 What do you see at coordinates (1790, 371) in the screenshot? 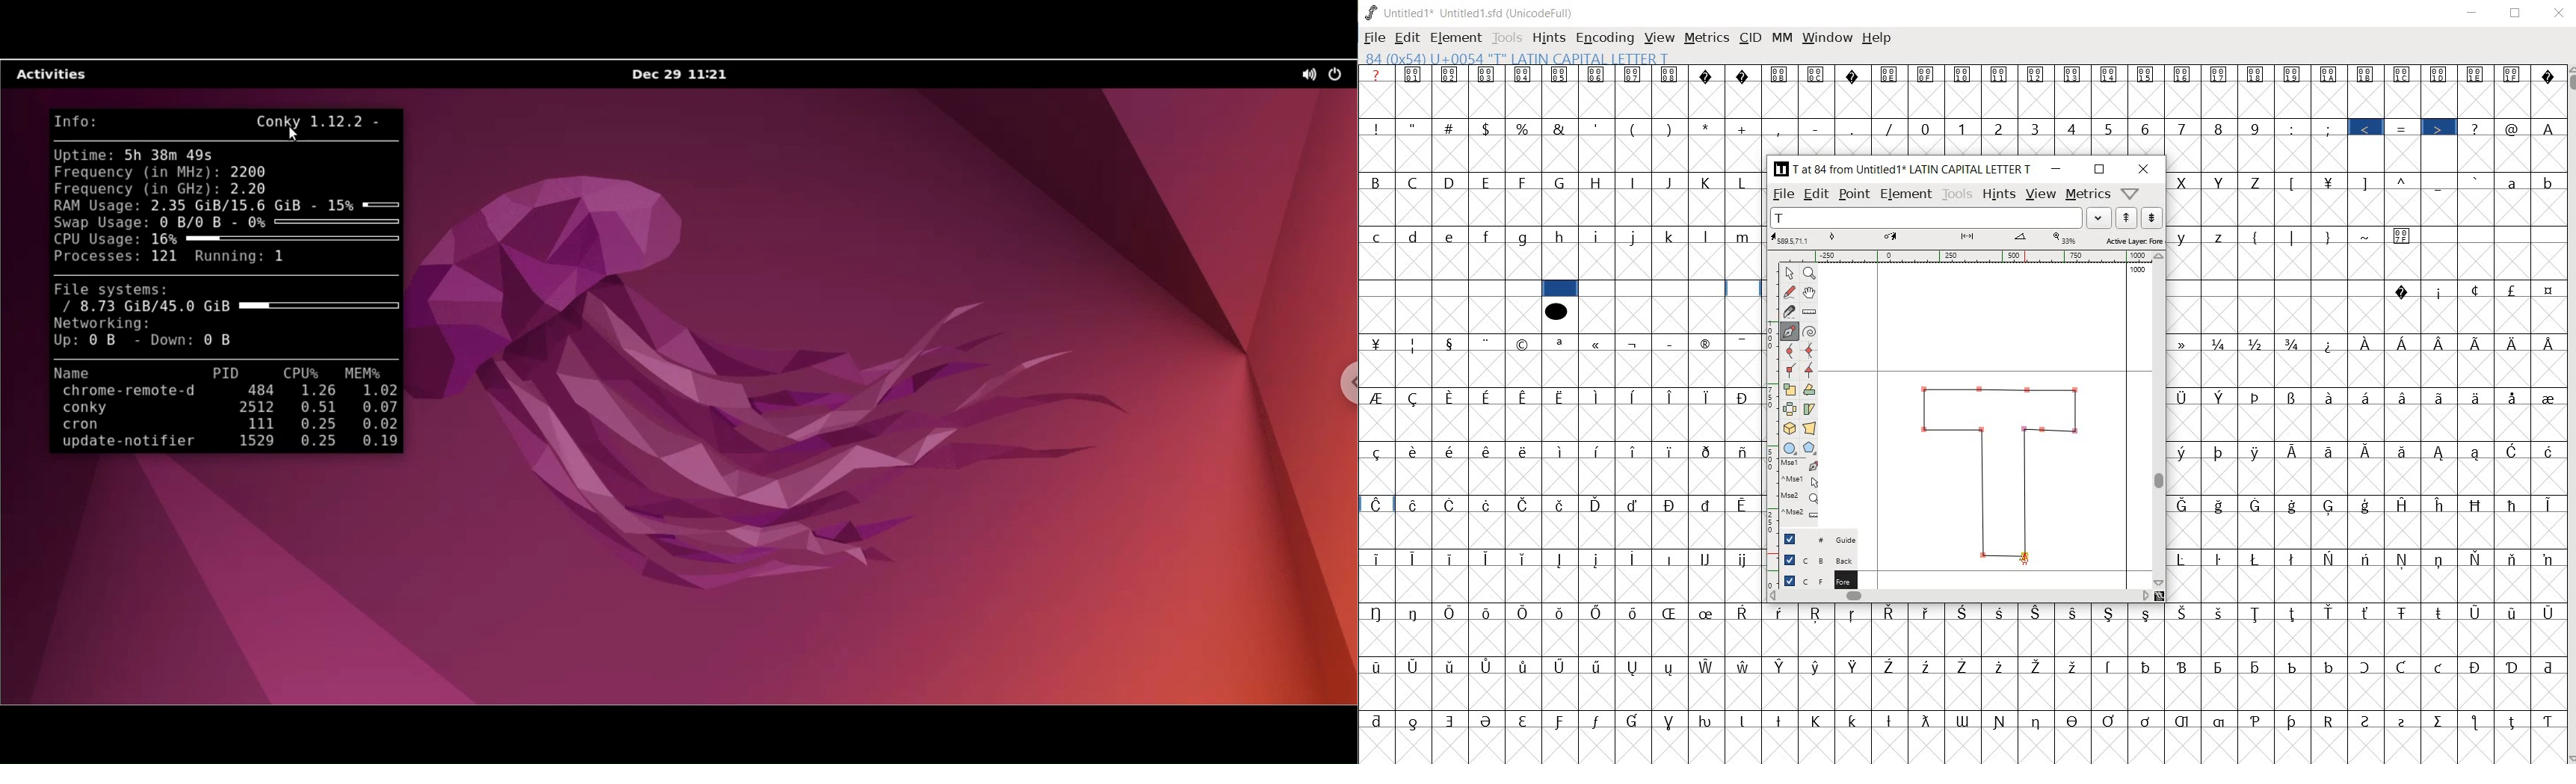
I see `corner` at bounding box center [1790, 371].